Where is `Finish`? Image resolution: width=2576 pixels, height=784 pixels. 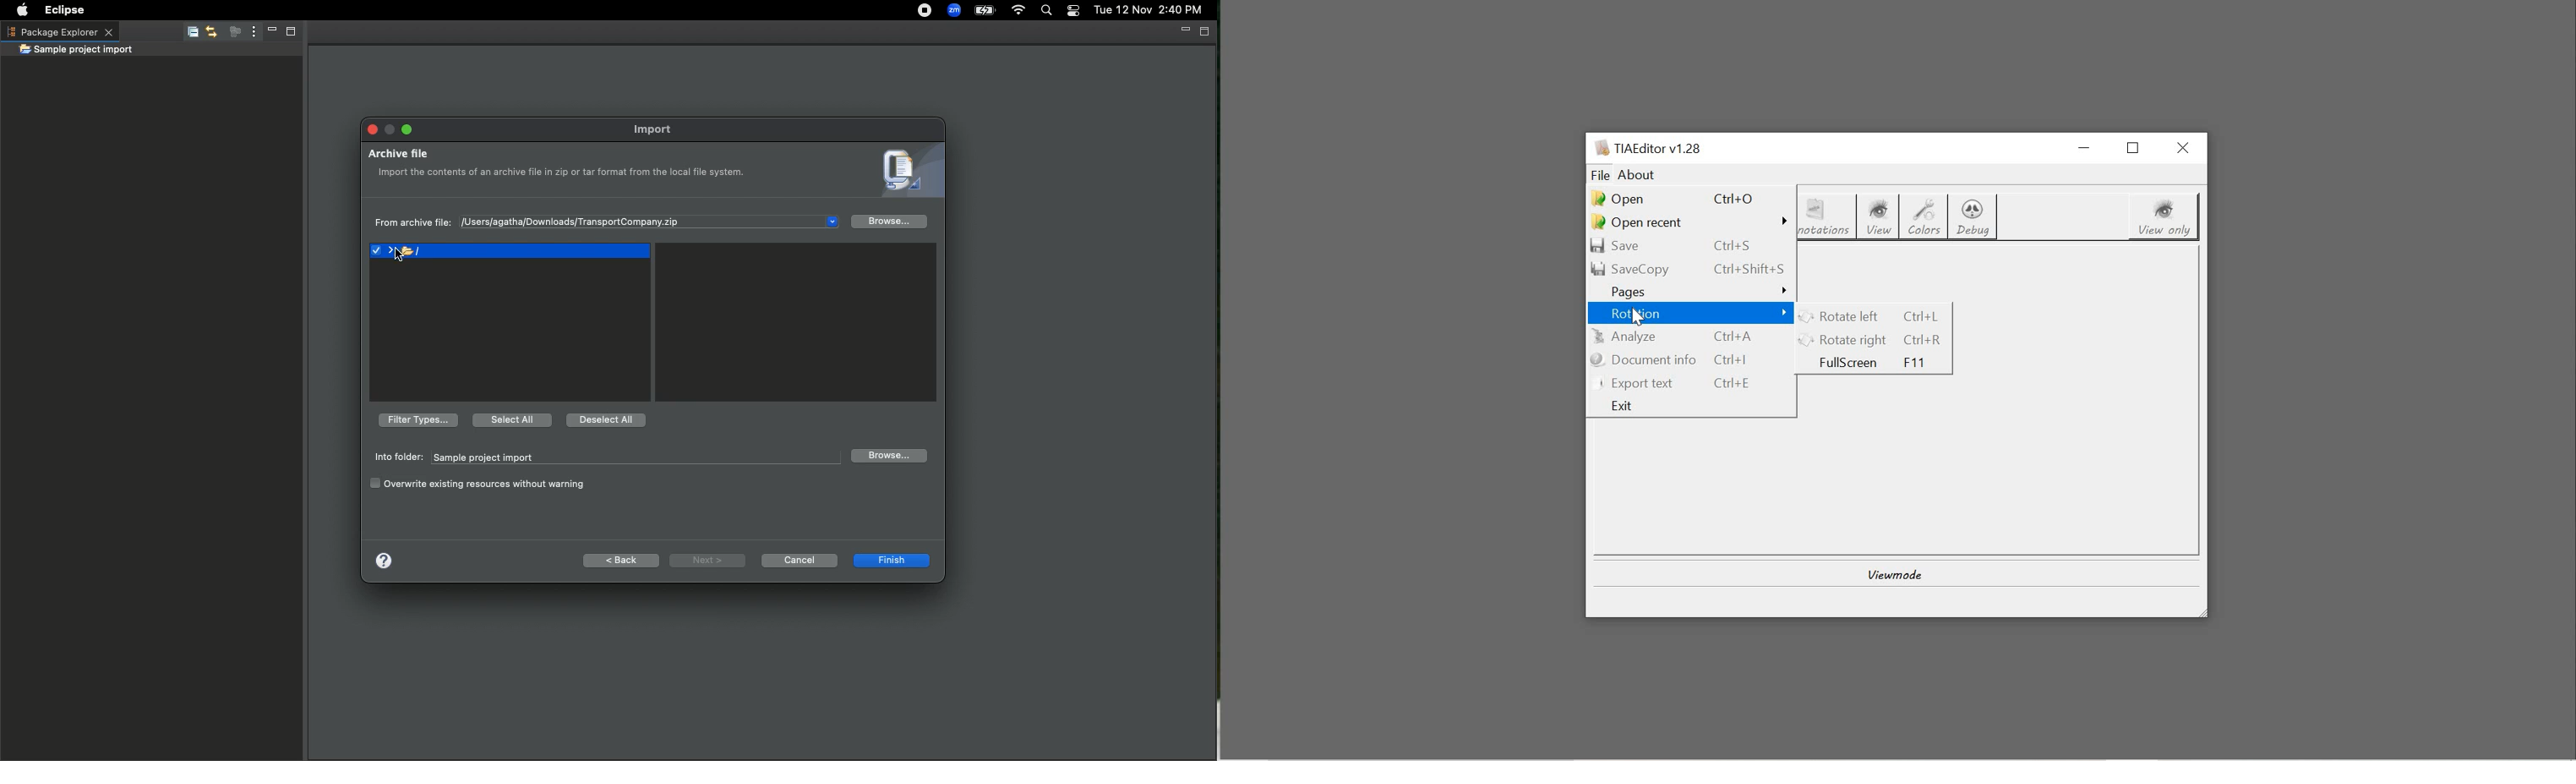
Finish is located at coordinates (890, 562).